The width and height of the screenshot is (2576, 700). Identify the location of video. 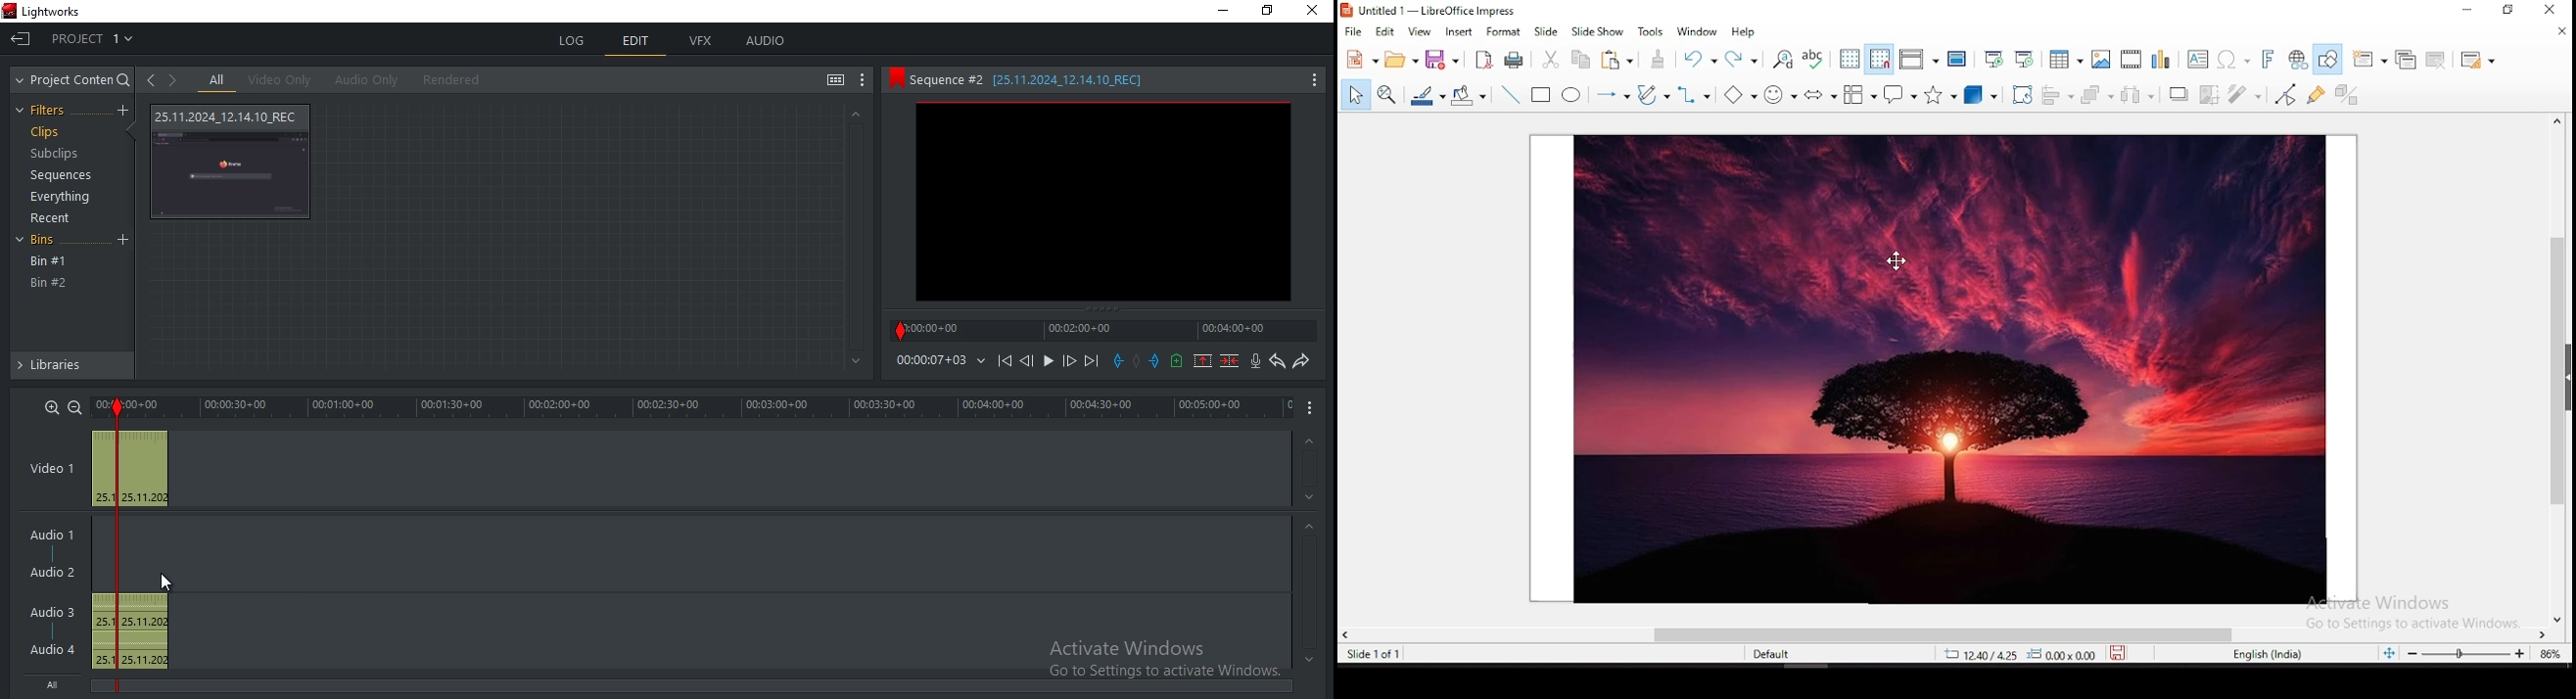
(131, 470).